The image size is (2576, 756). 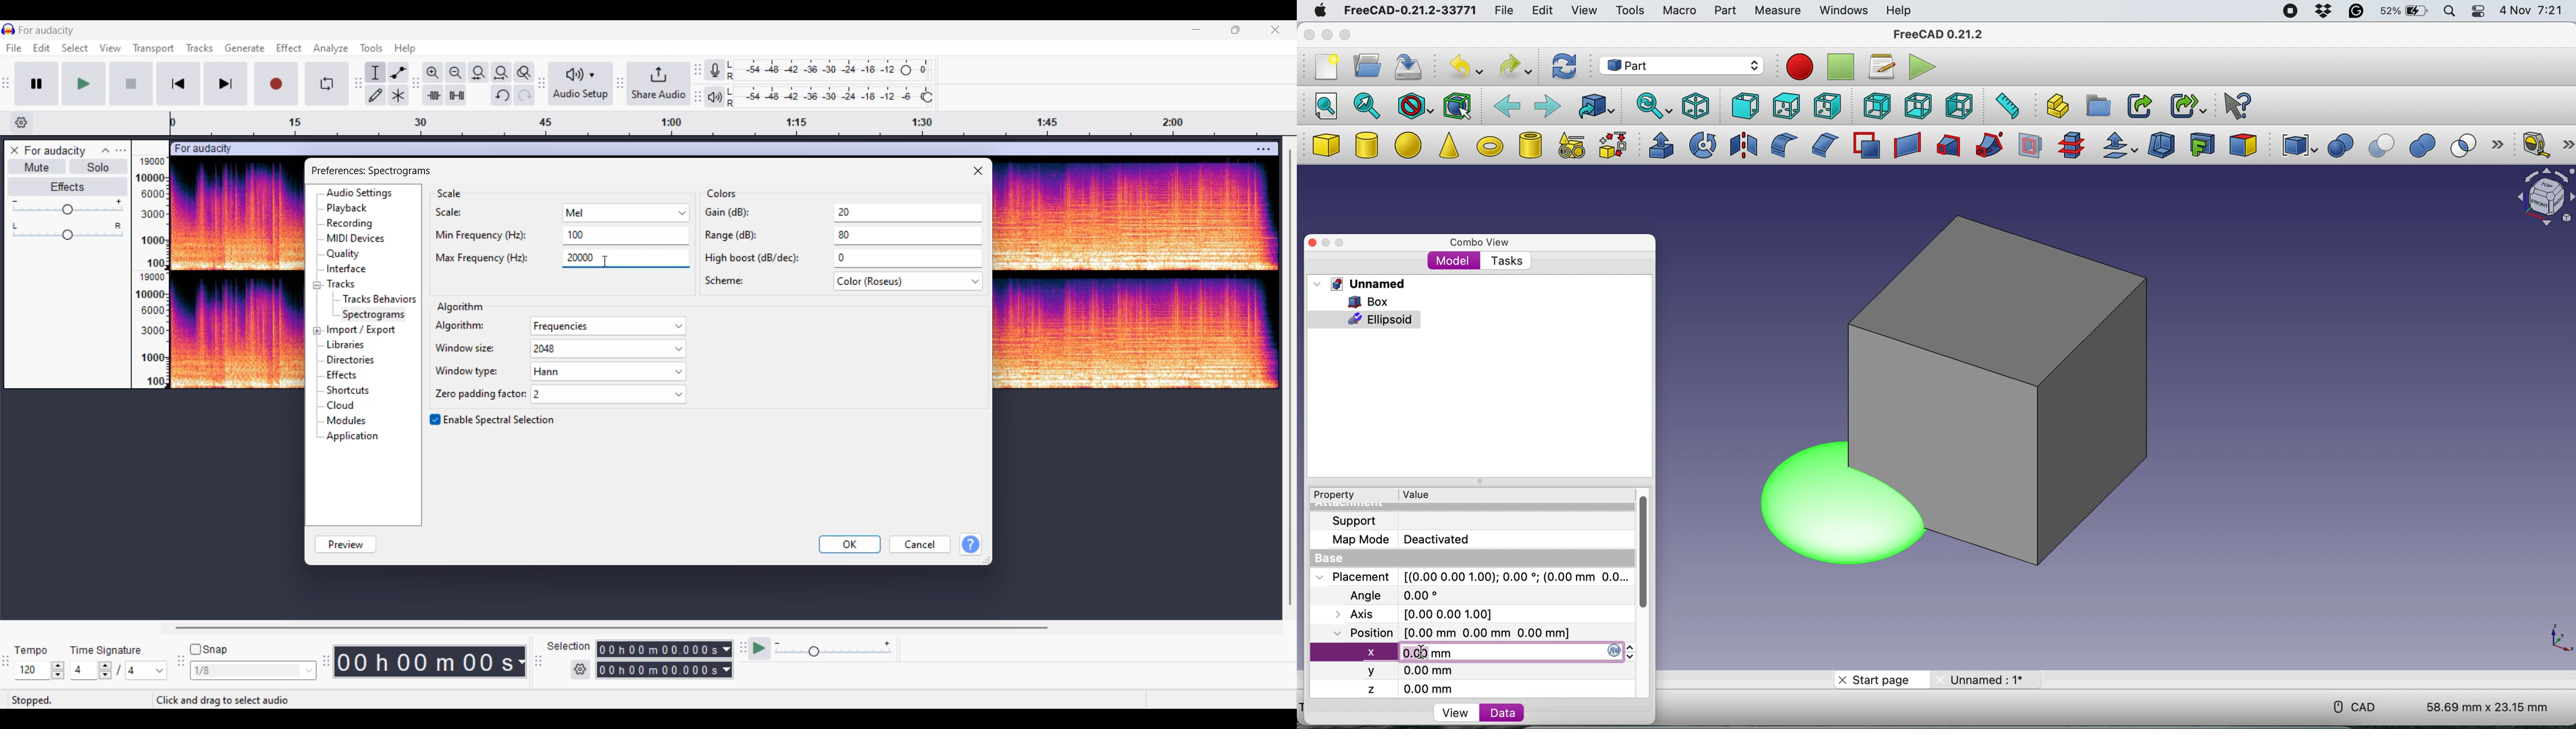 I want to click on measure, so click(x=1777, y=11).